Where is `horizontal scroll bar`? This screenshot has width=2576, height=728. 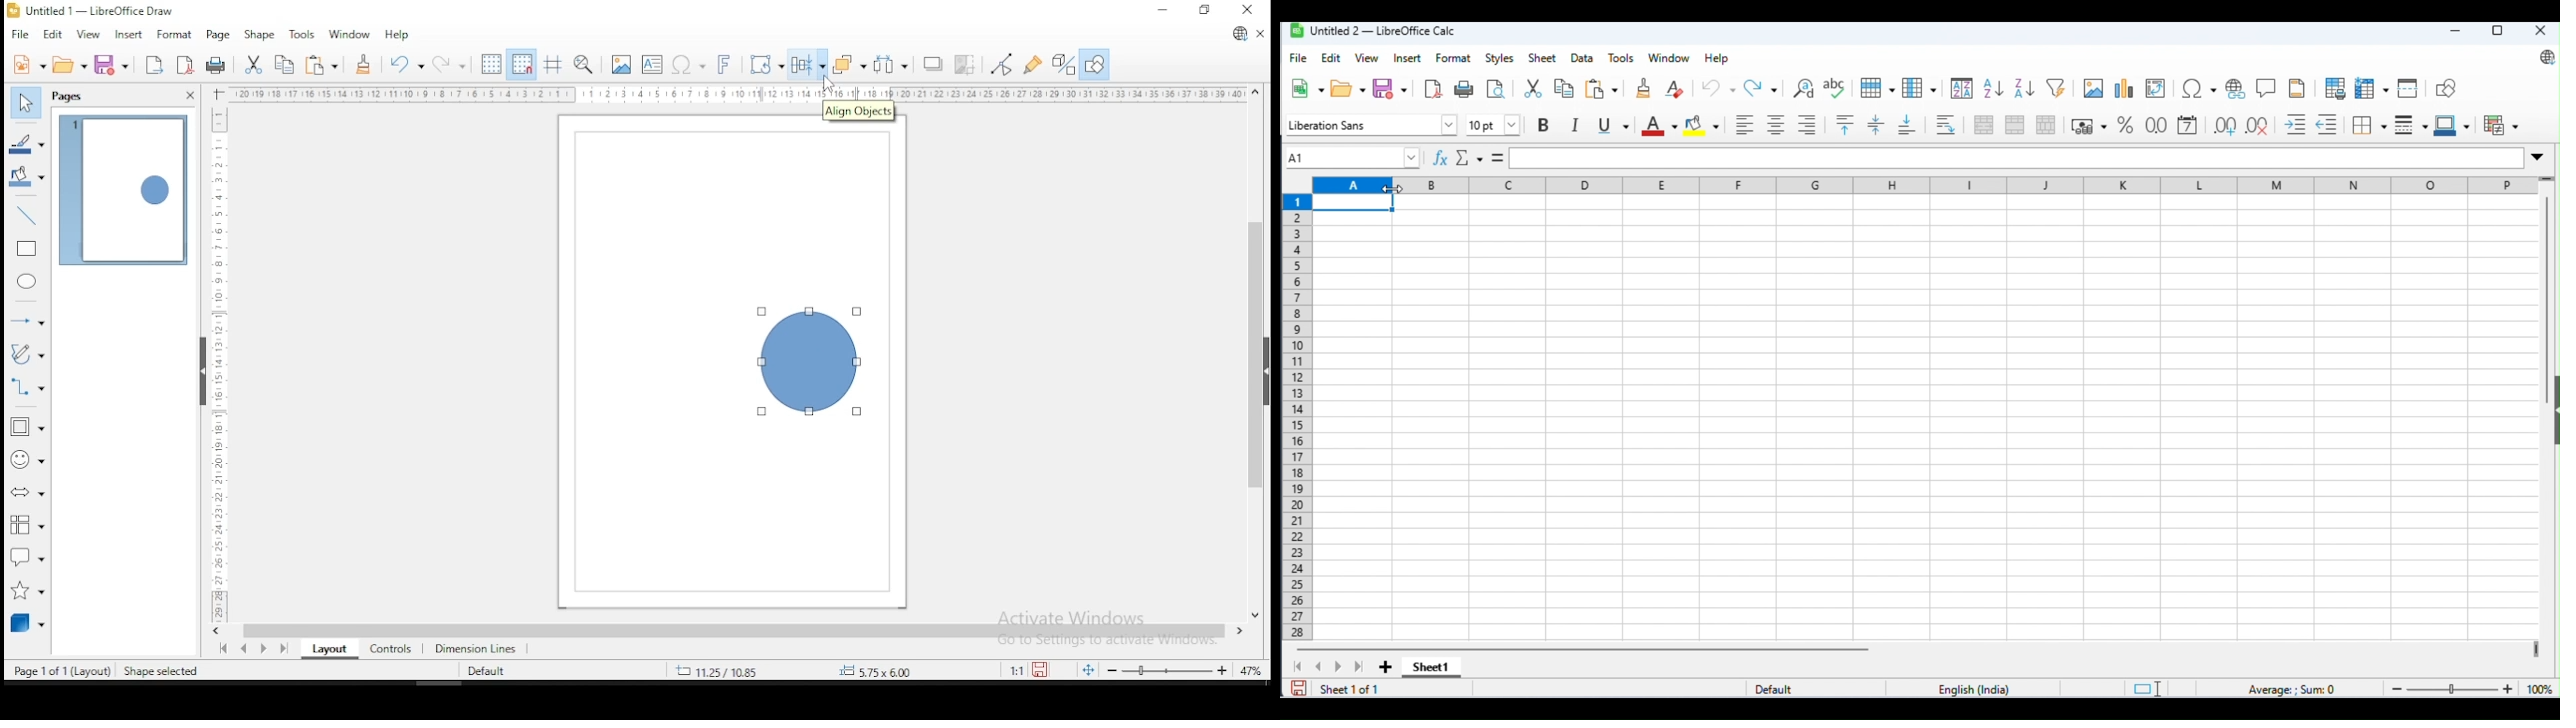
horizontal scroll bar is located at coordinates (1588, 649).